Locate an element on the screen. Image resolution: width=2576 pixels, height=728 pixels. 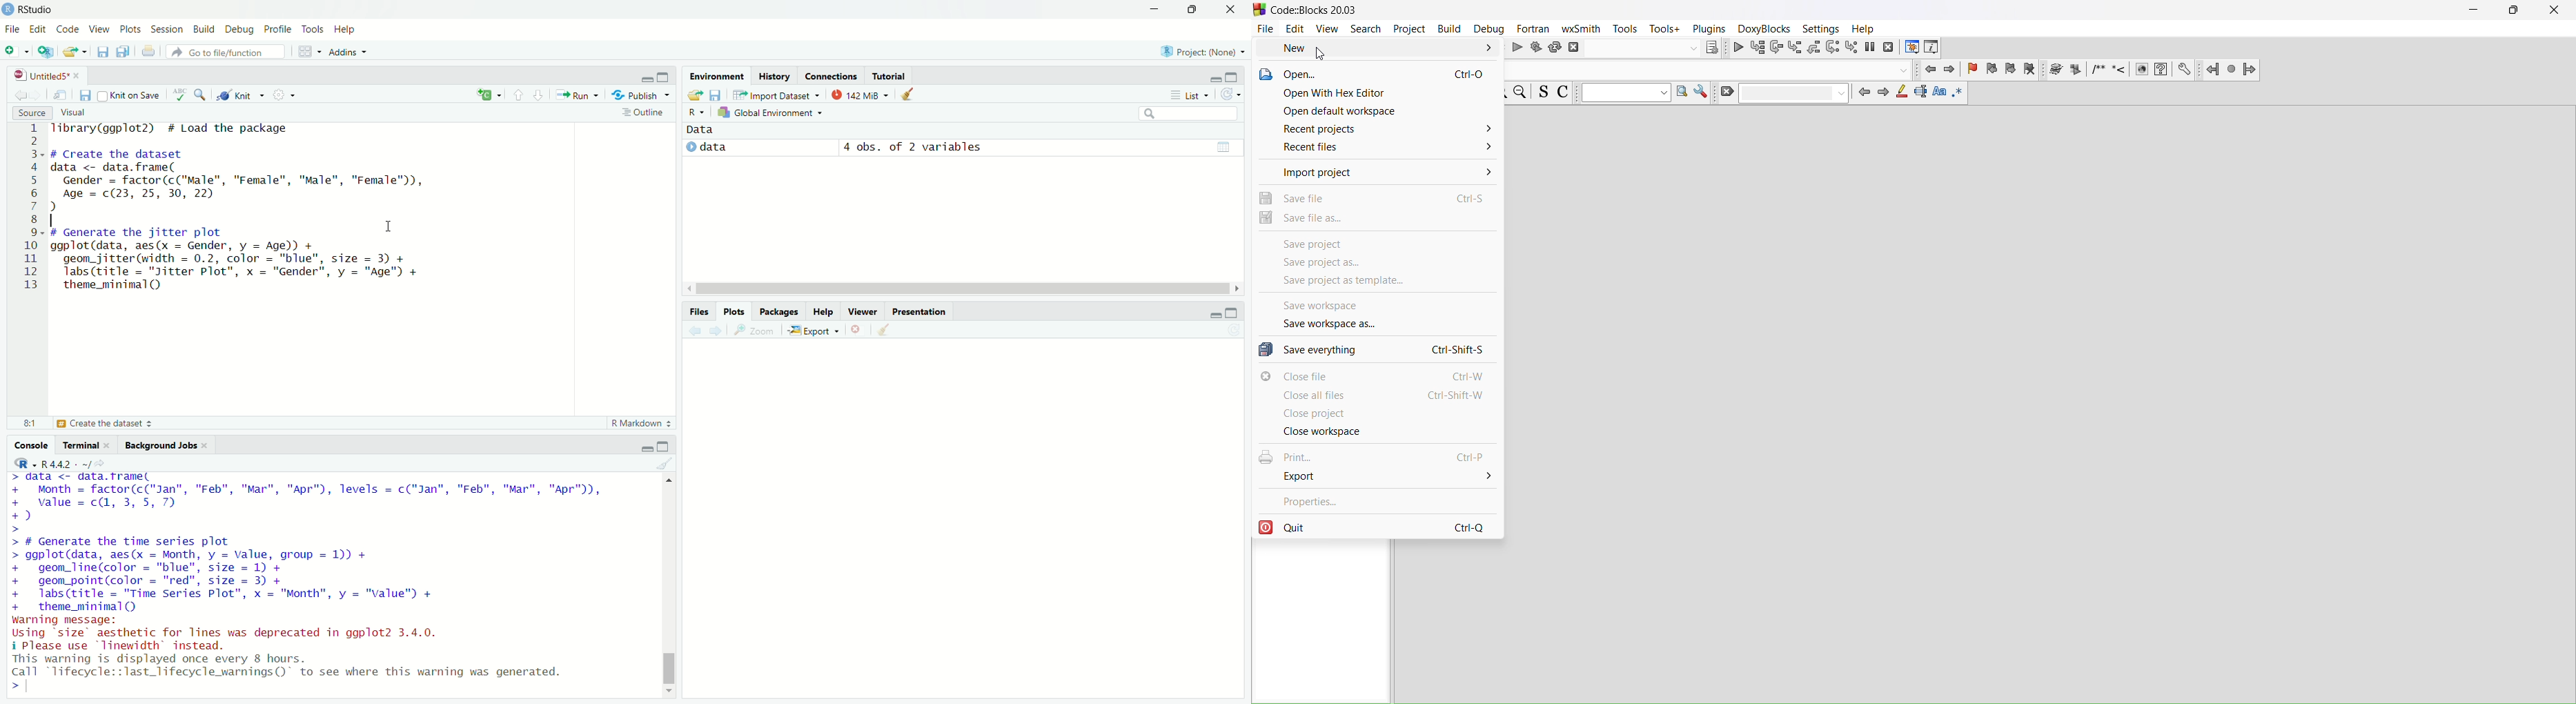
next plot is located at coordinates (718, 331).